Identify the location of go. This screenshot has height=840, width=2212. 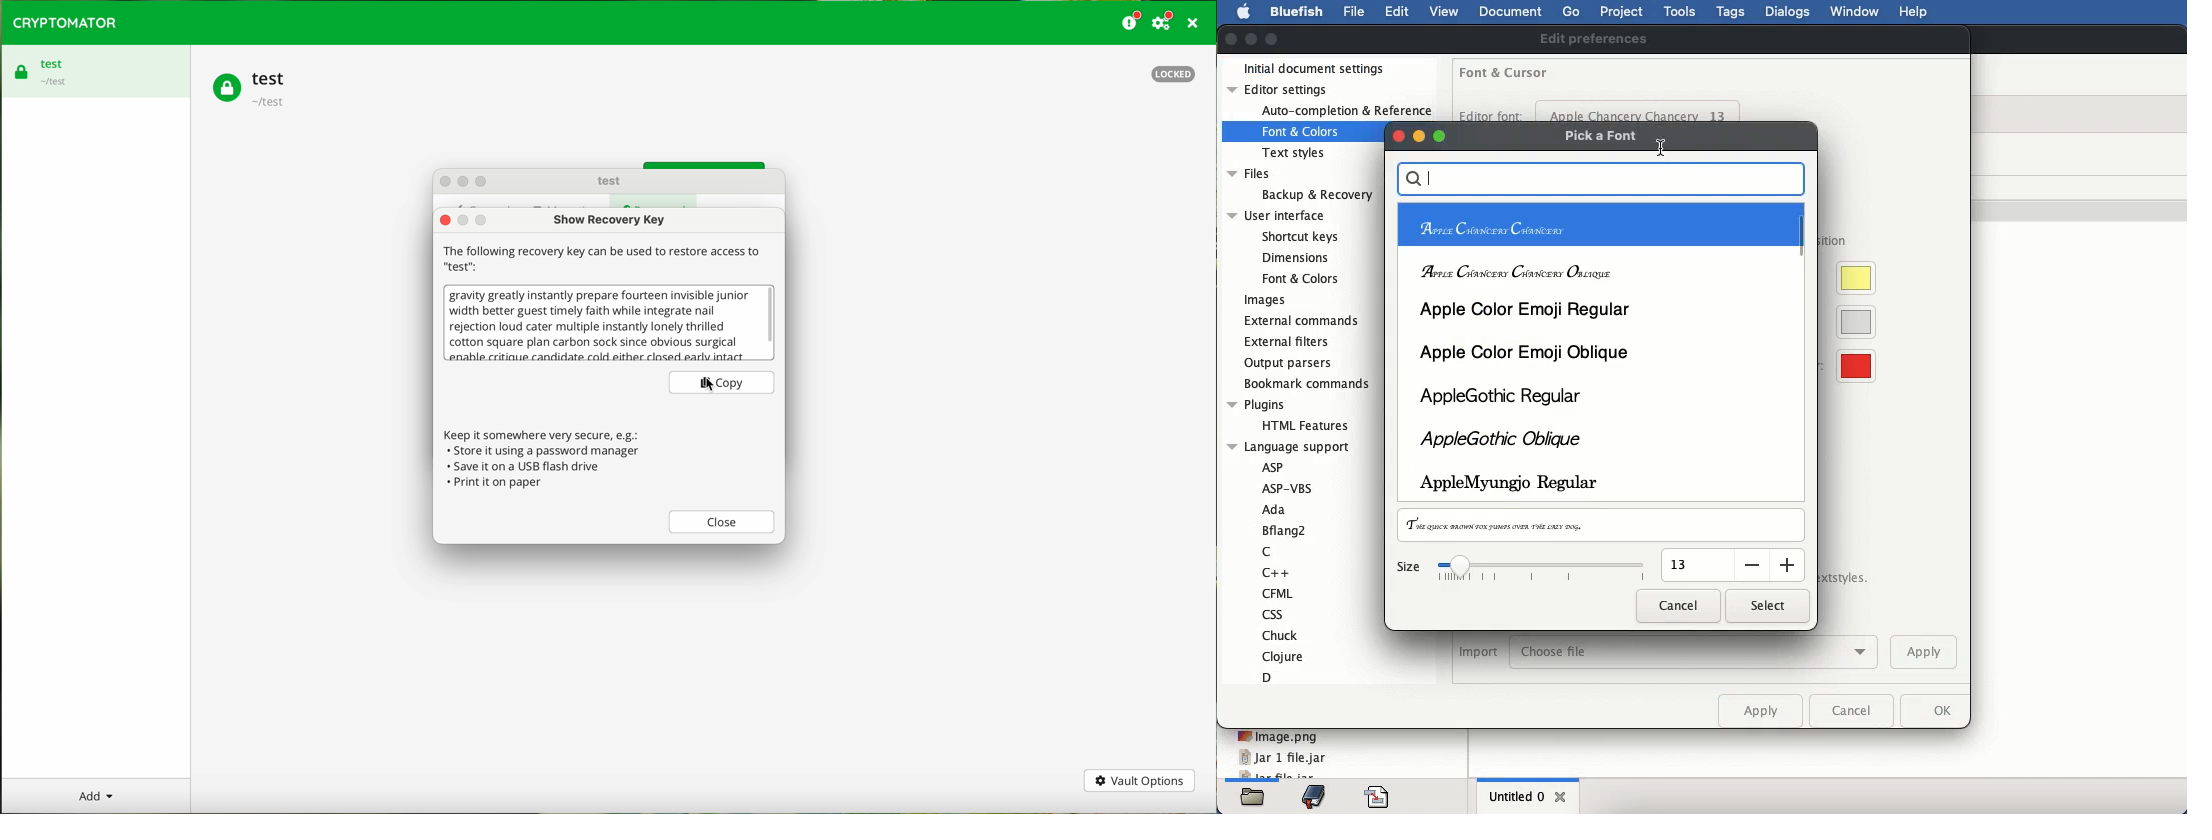
(1572, 11).